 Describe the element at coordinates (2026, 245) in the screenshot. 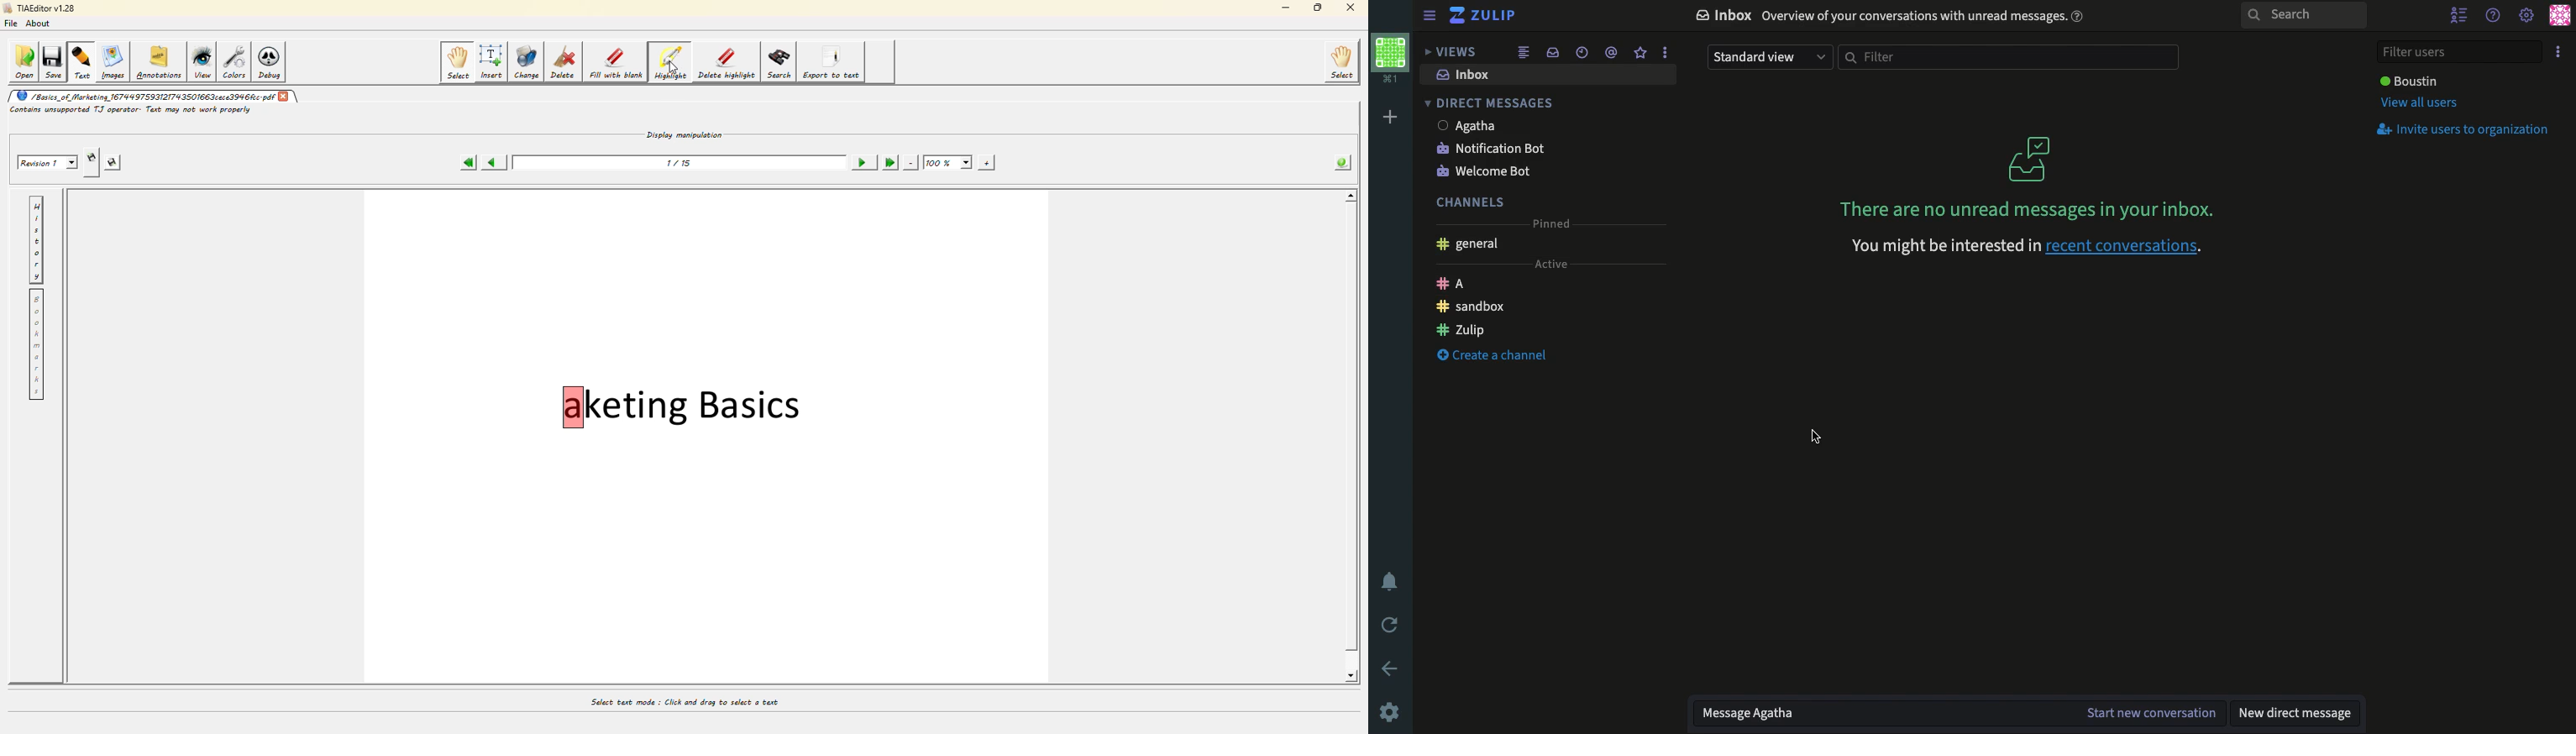

I see `recent conversations` at that location.